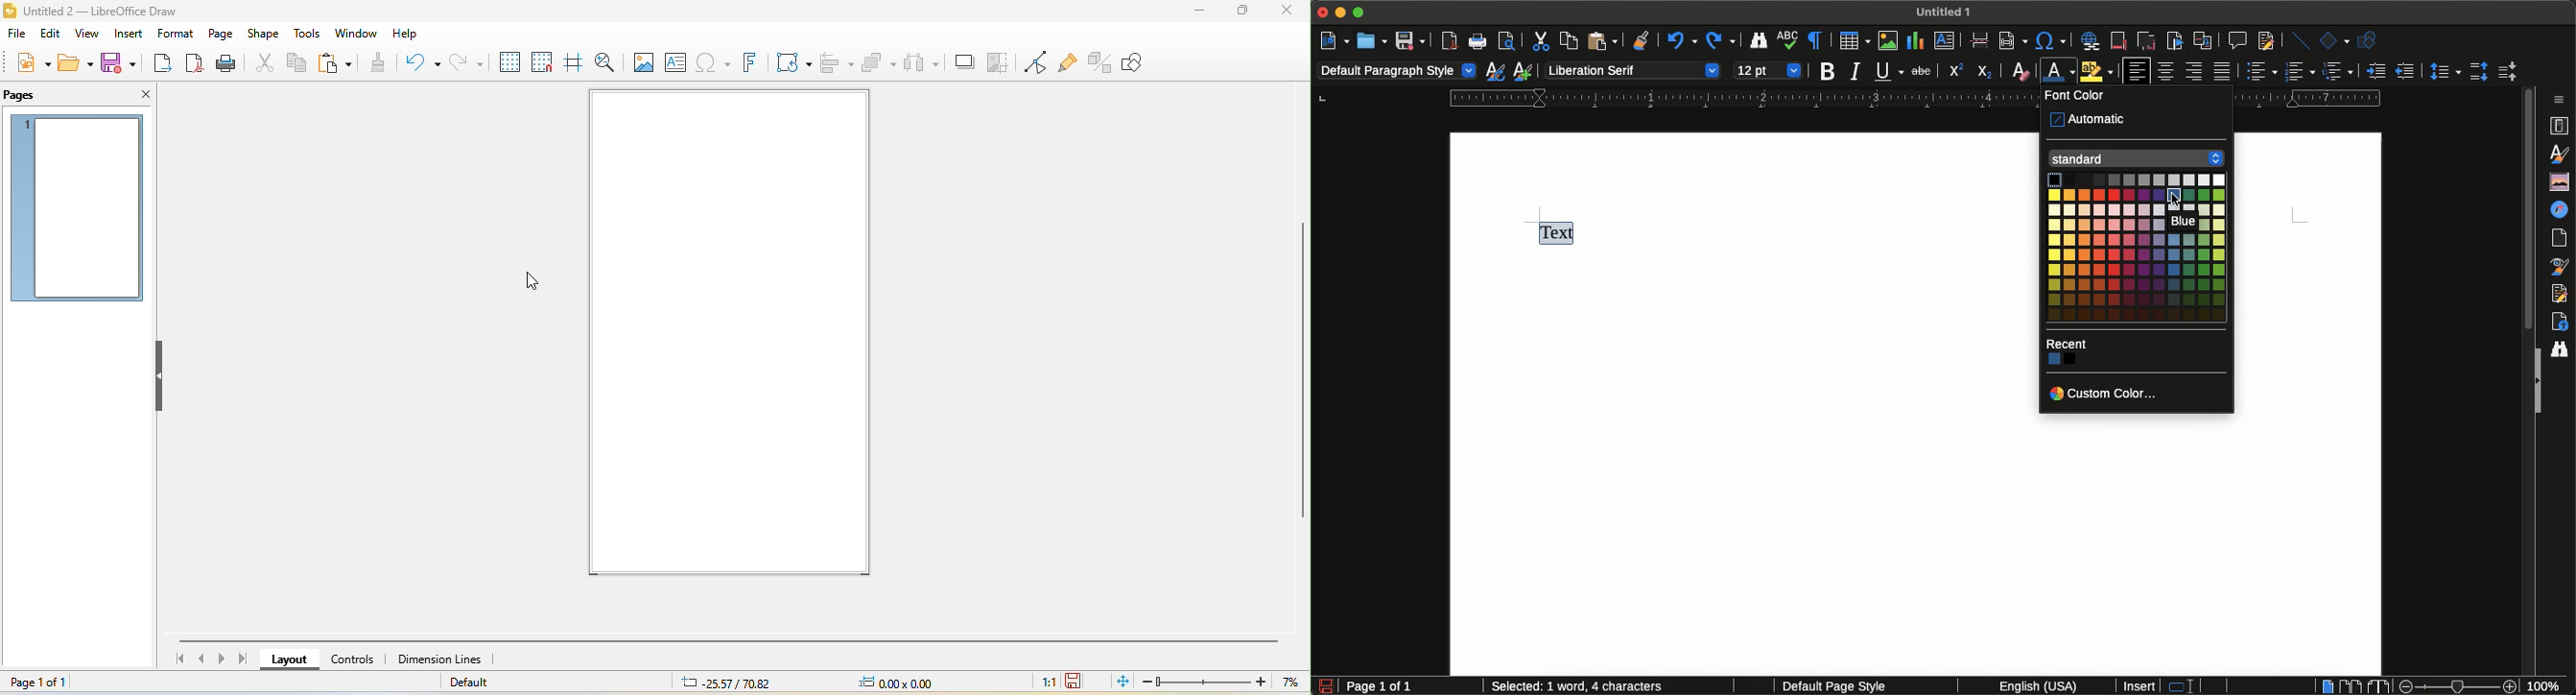 The image size is (2576, 700). Describe the element at coordinates (53, 34) in the screenshot. I see `edit` at that location.